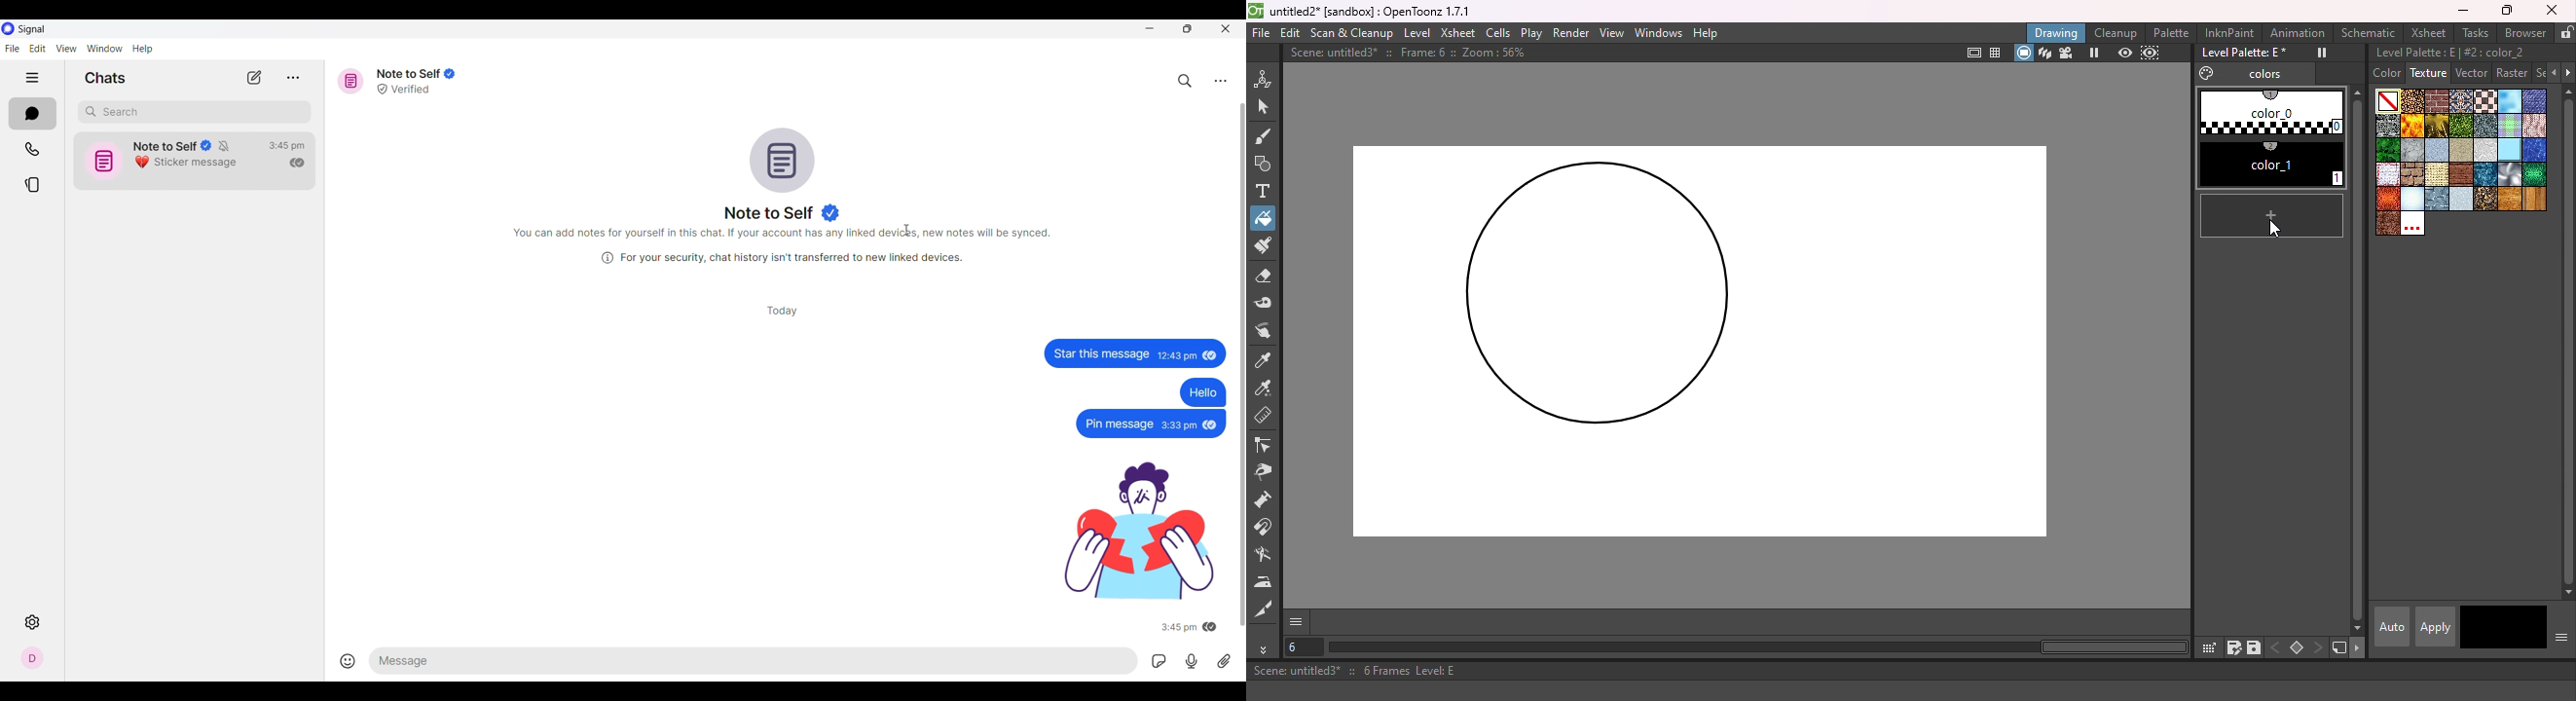 This screenshot has width=2576, height=728. What do you see at coordinates (1266, 582) in the screenshot?
I see `Iron tool` at bounding box center [1266, 582].